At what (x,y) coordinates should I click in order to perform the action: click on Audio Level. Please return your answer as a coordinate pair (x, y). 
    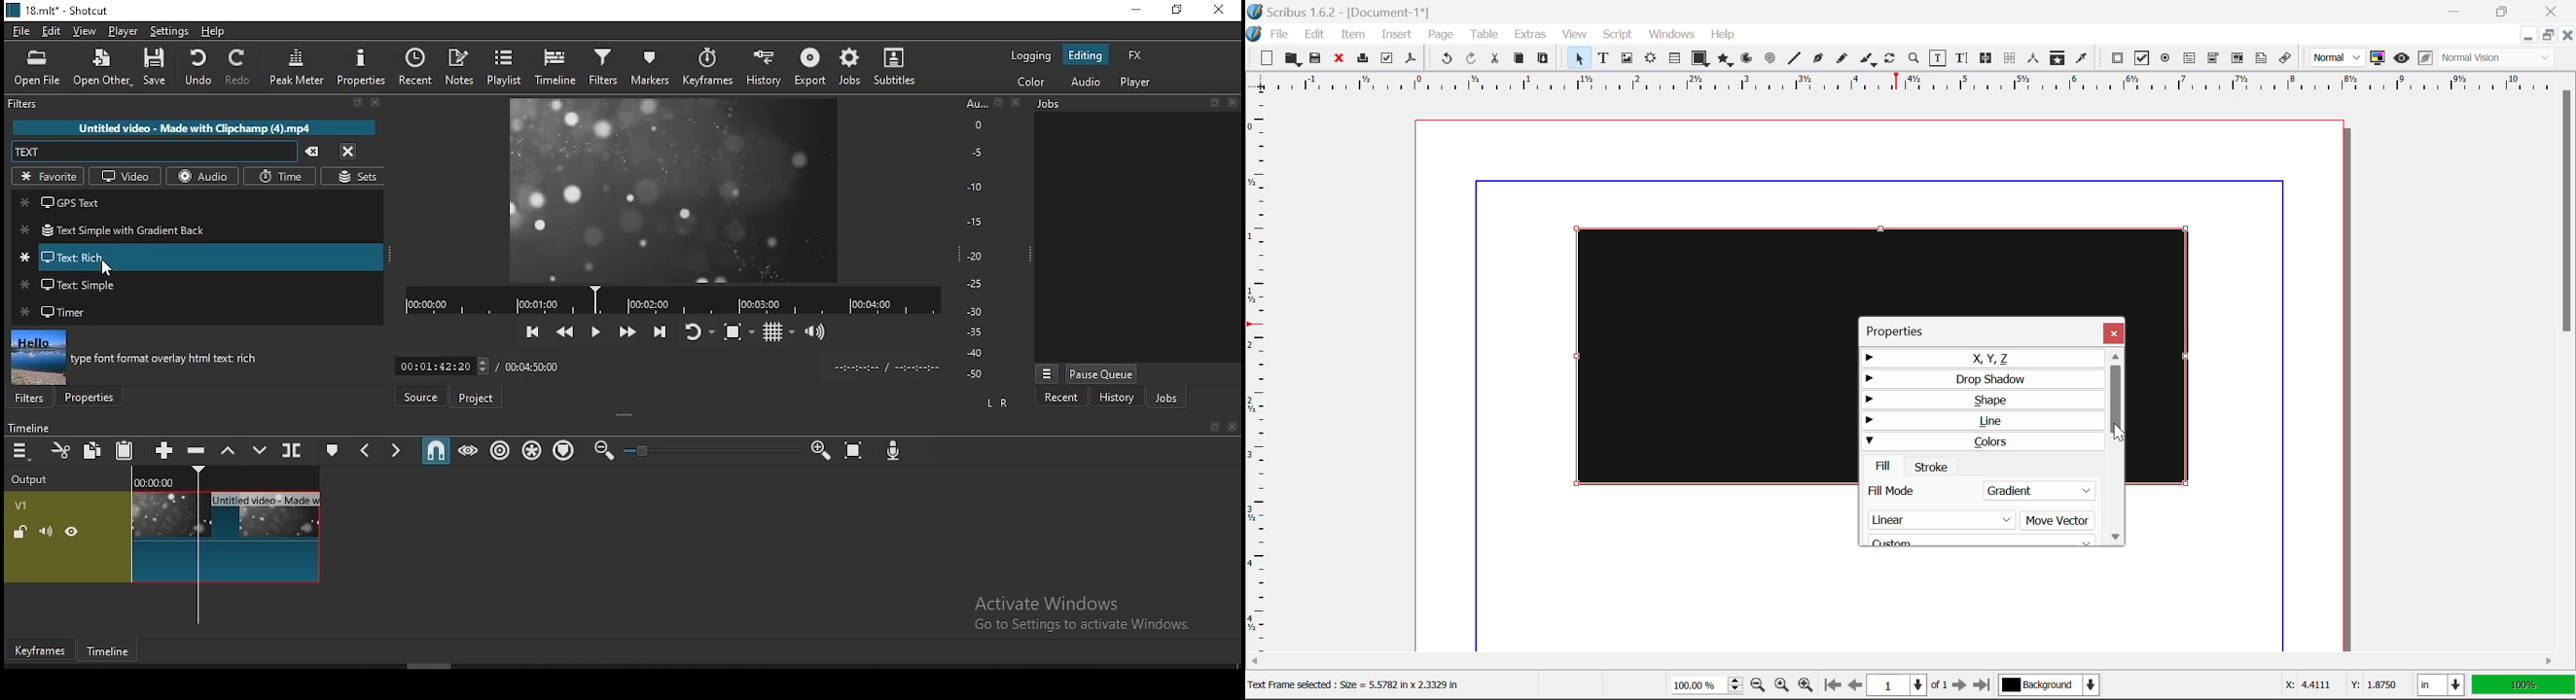
    Looking at the image, I should click on (982, 239).